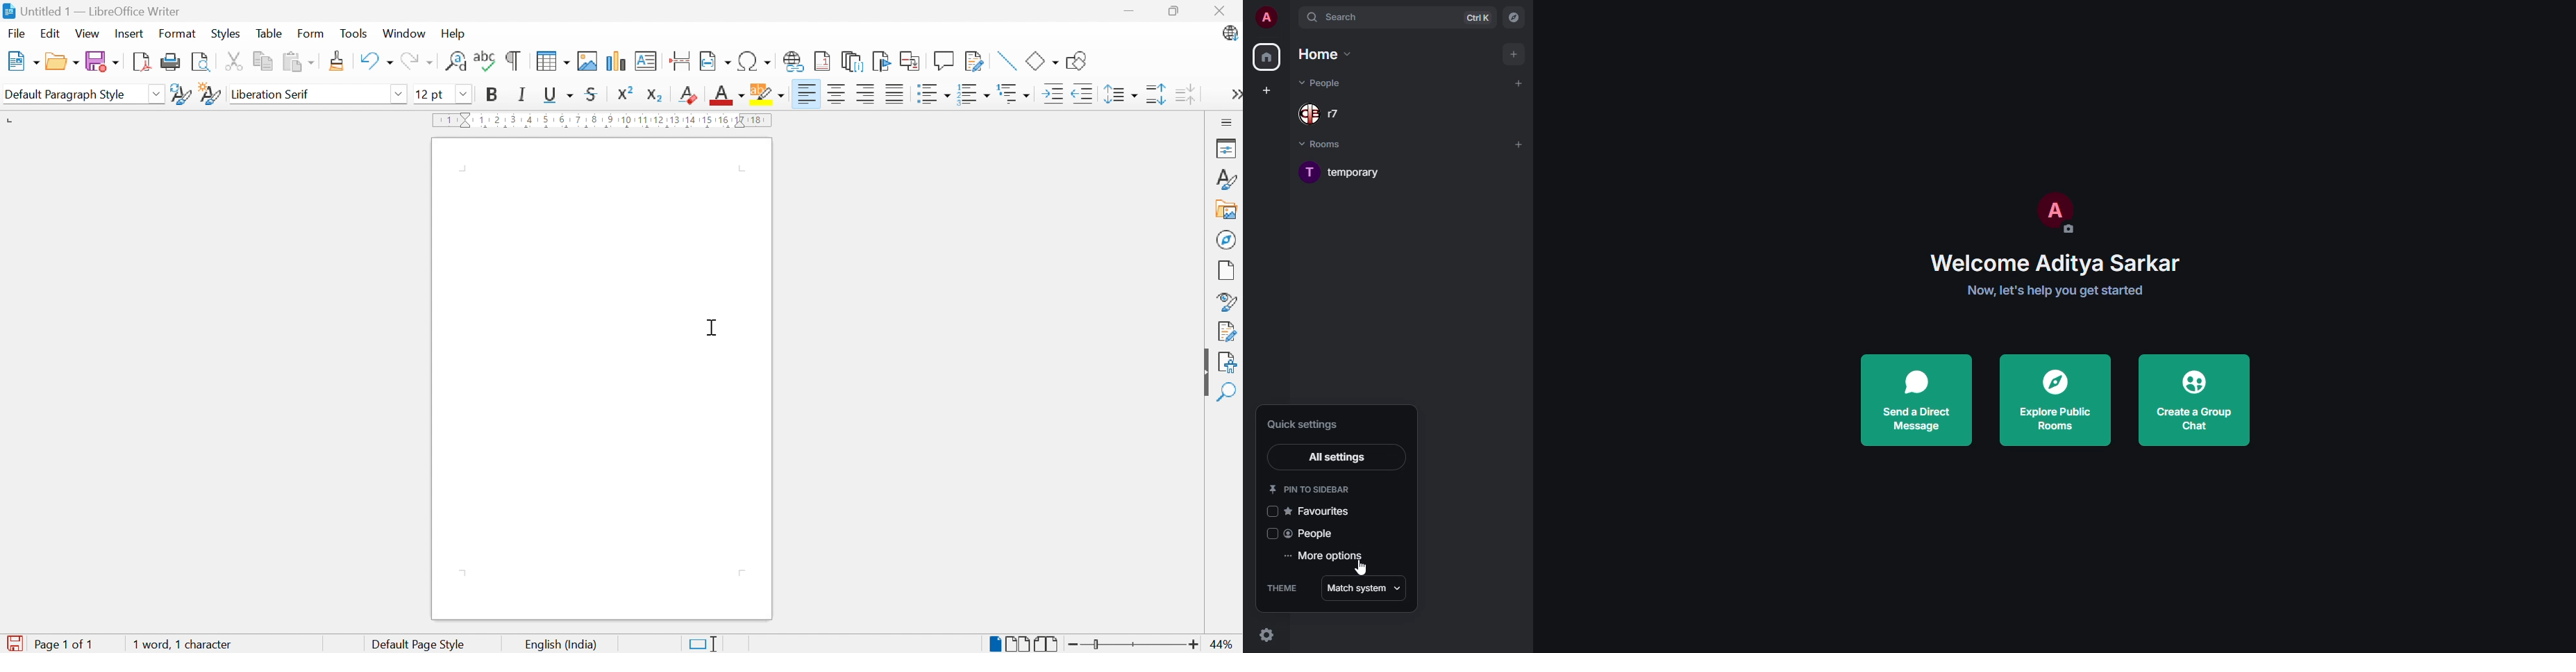 This screenshot has width=2576, height=672. Describe the element at coordinates (1314, 489) in the screenshot. I see `pin to sidebar` at that location.